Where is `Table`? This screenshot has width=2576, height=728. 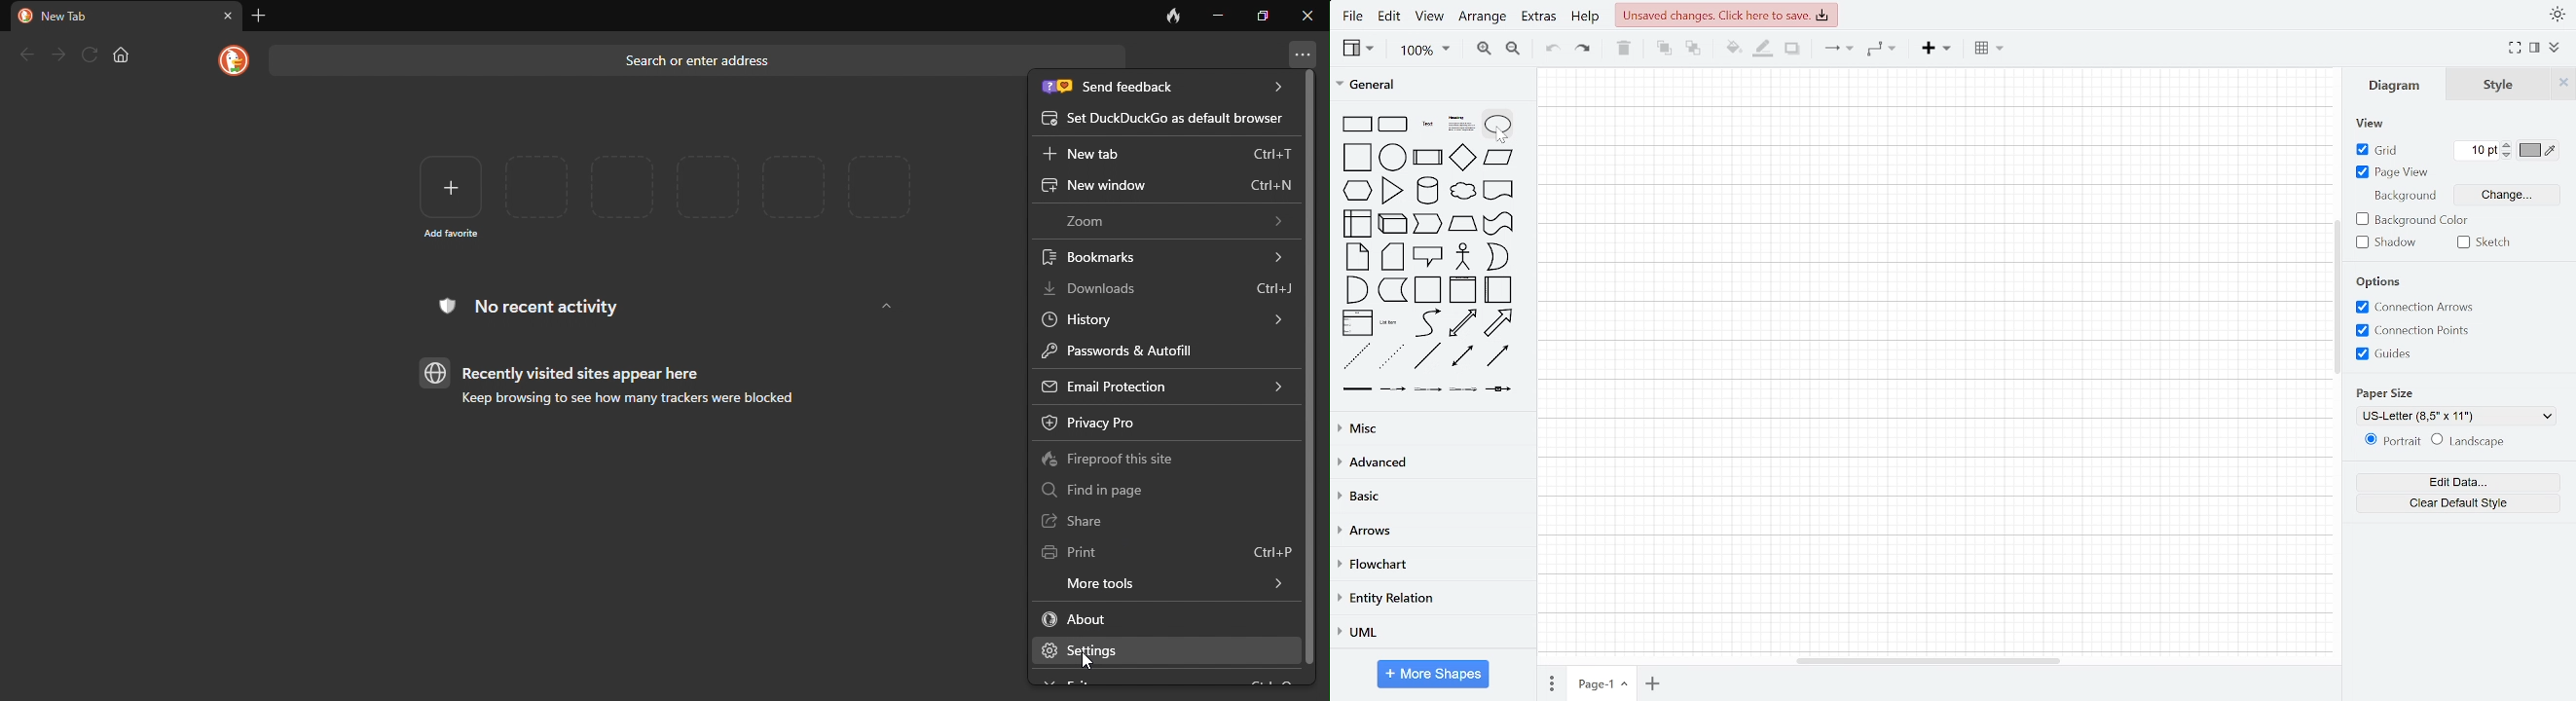 Table is located at coordinates (1986, 49).